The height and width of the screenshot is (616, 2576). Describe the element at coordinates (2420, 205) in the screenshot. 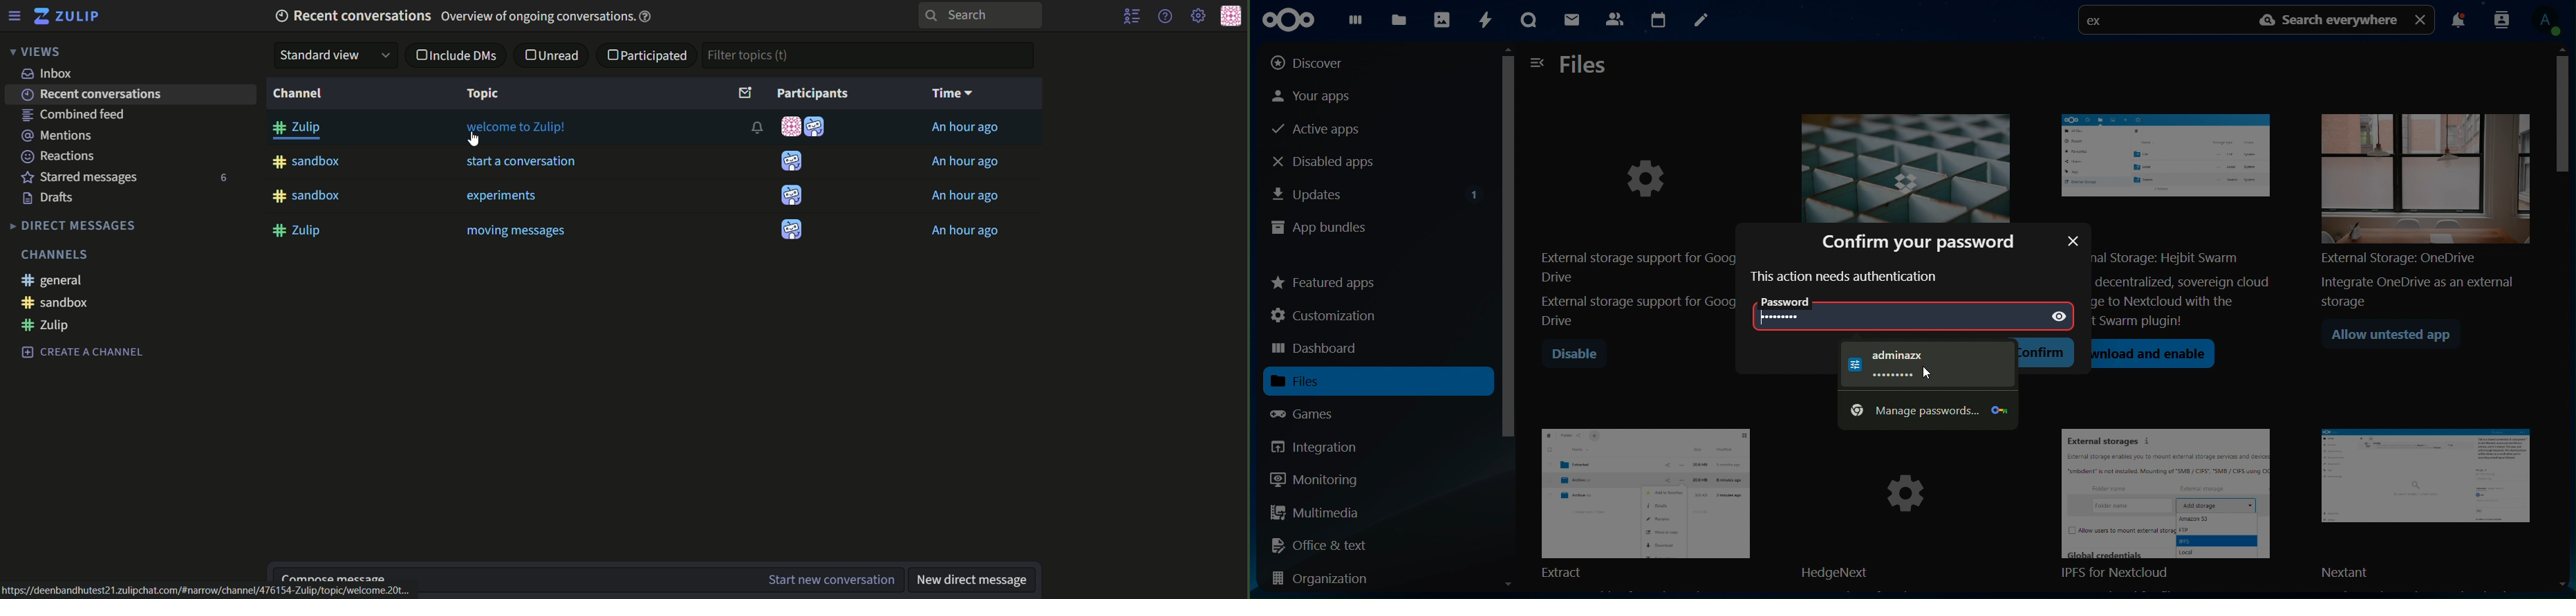

I see `external storage One drive integrate onedrive as an external storage` at that location.